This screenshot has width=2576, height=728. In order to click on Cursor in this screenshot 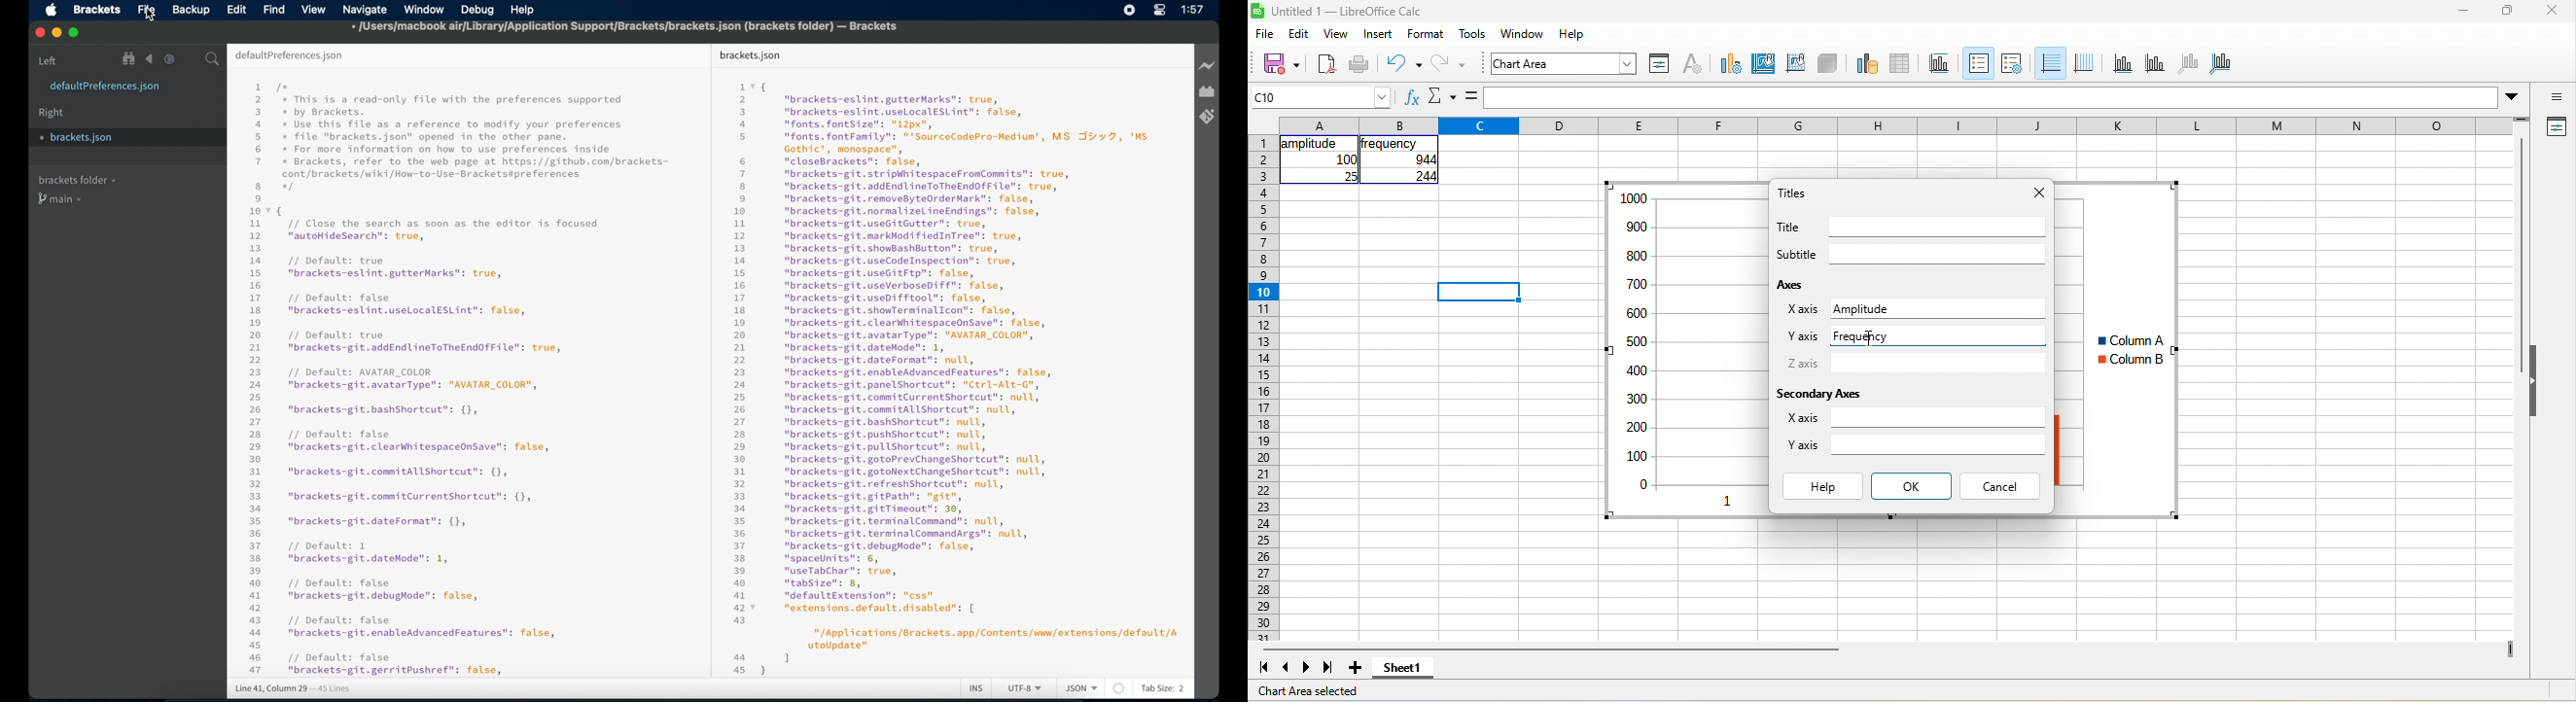, I will do `click(1870, 338)`.